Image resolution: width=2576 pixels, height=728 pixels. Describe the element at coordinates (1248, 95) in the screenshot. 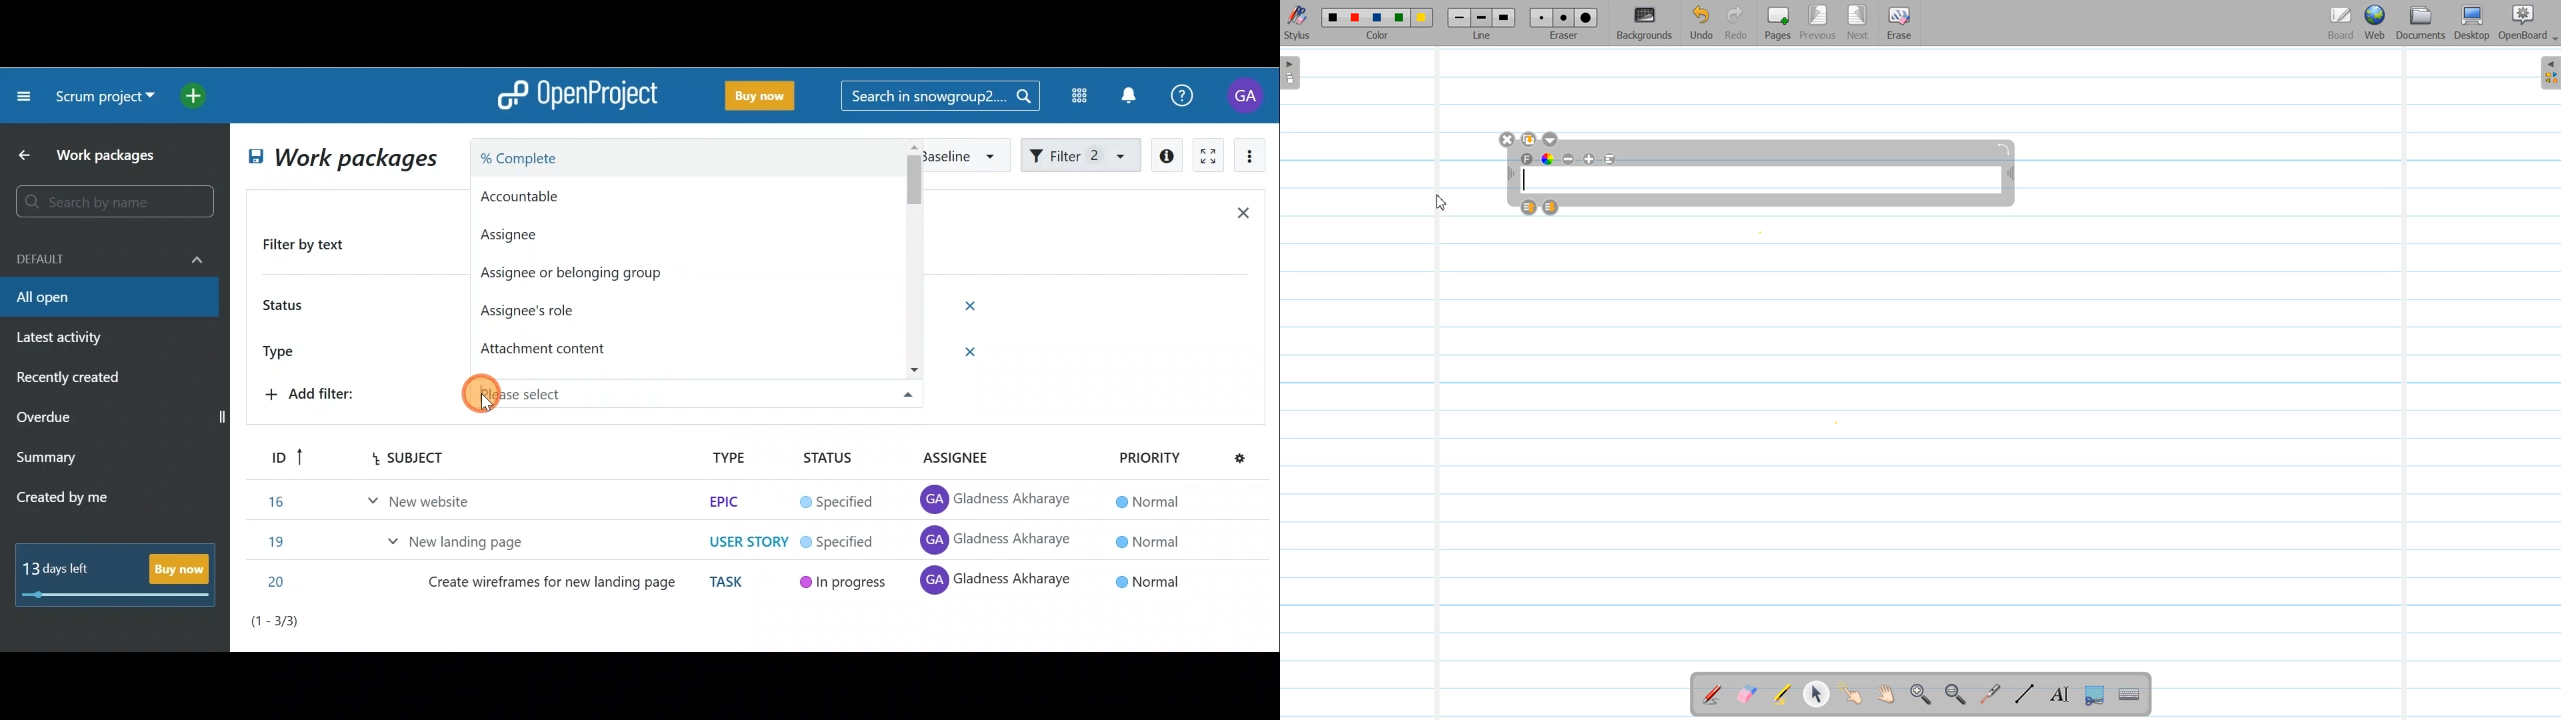

I see `Account name` at that location.